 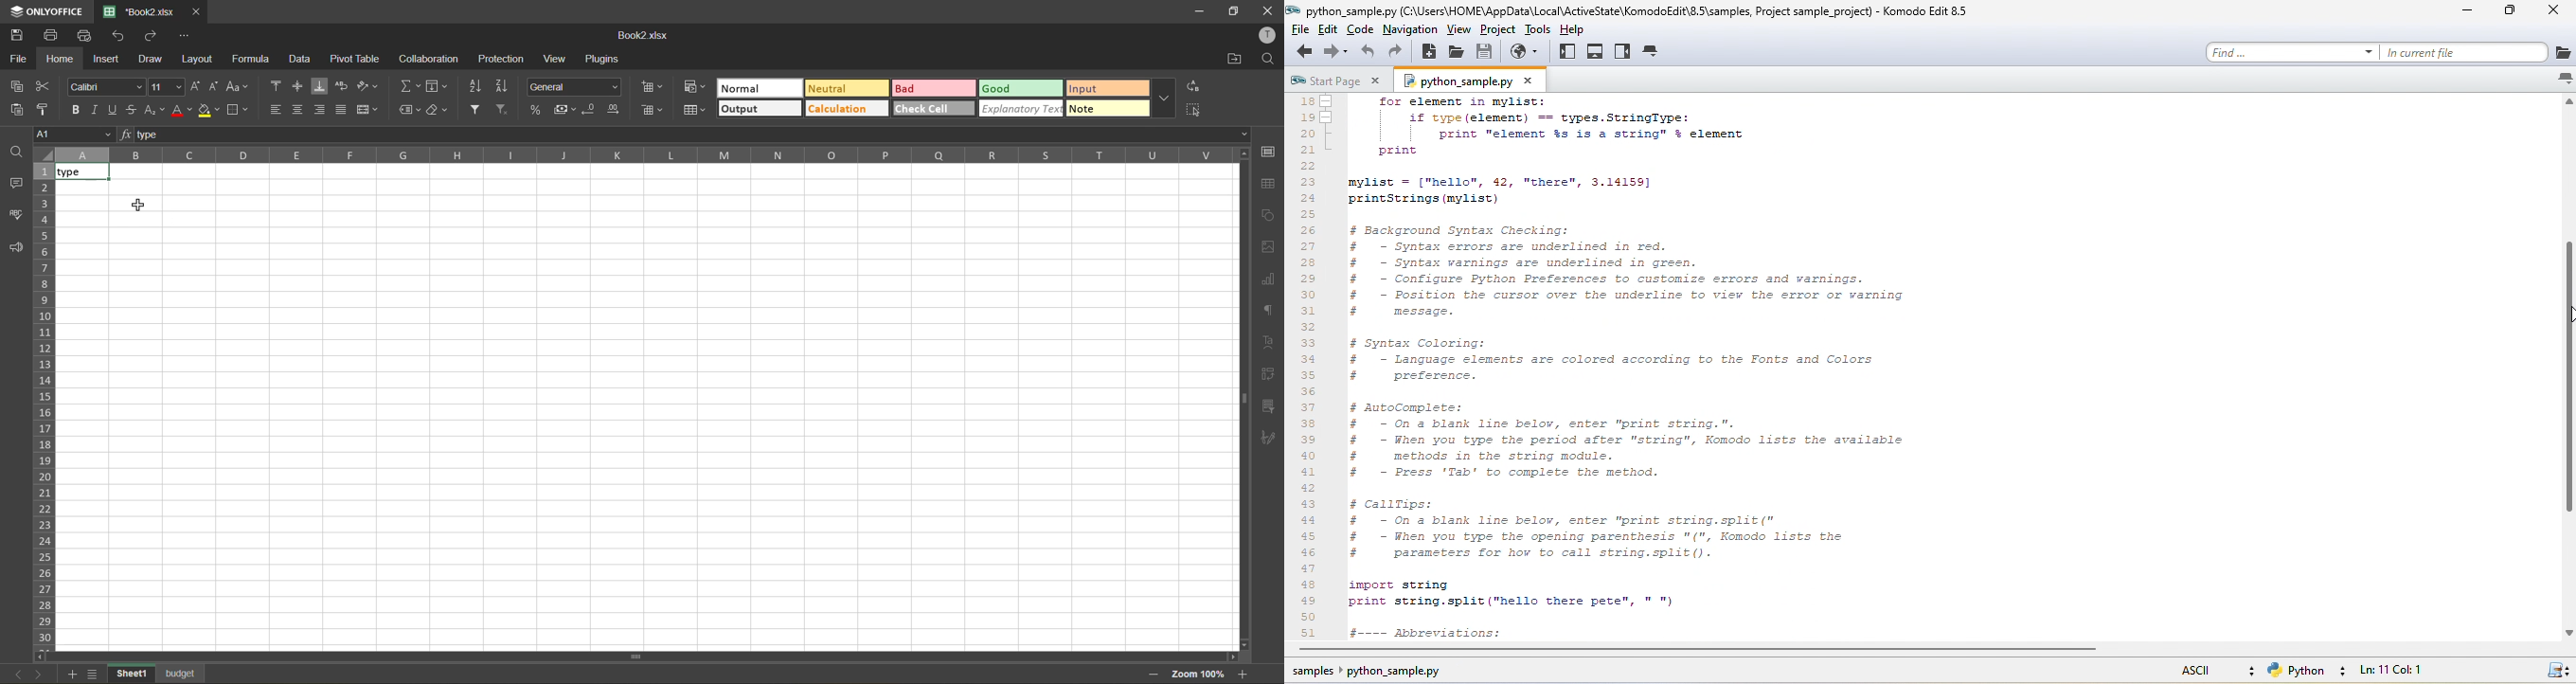 I want to click on font size, so click(x=167, y=86).